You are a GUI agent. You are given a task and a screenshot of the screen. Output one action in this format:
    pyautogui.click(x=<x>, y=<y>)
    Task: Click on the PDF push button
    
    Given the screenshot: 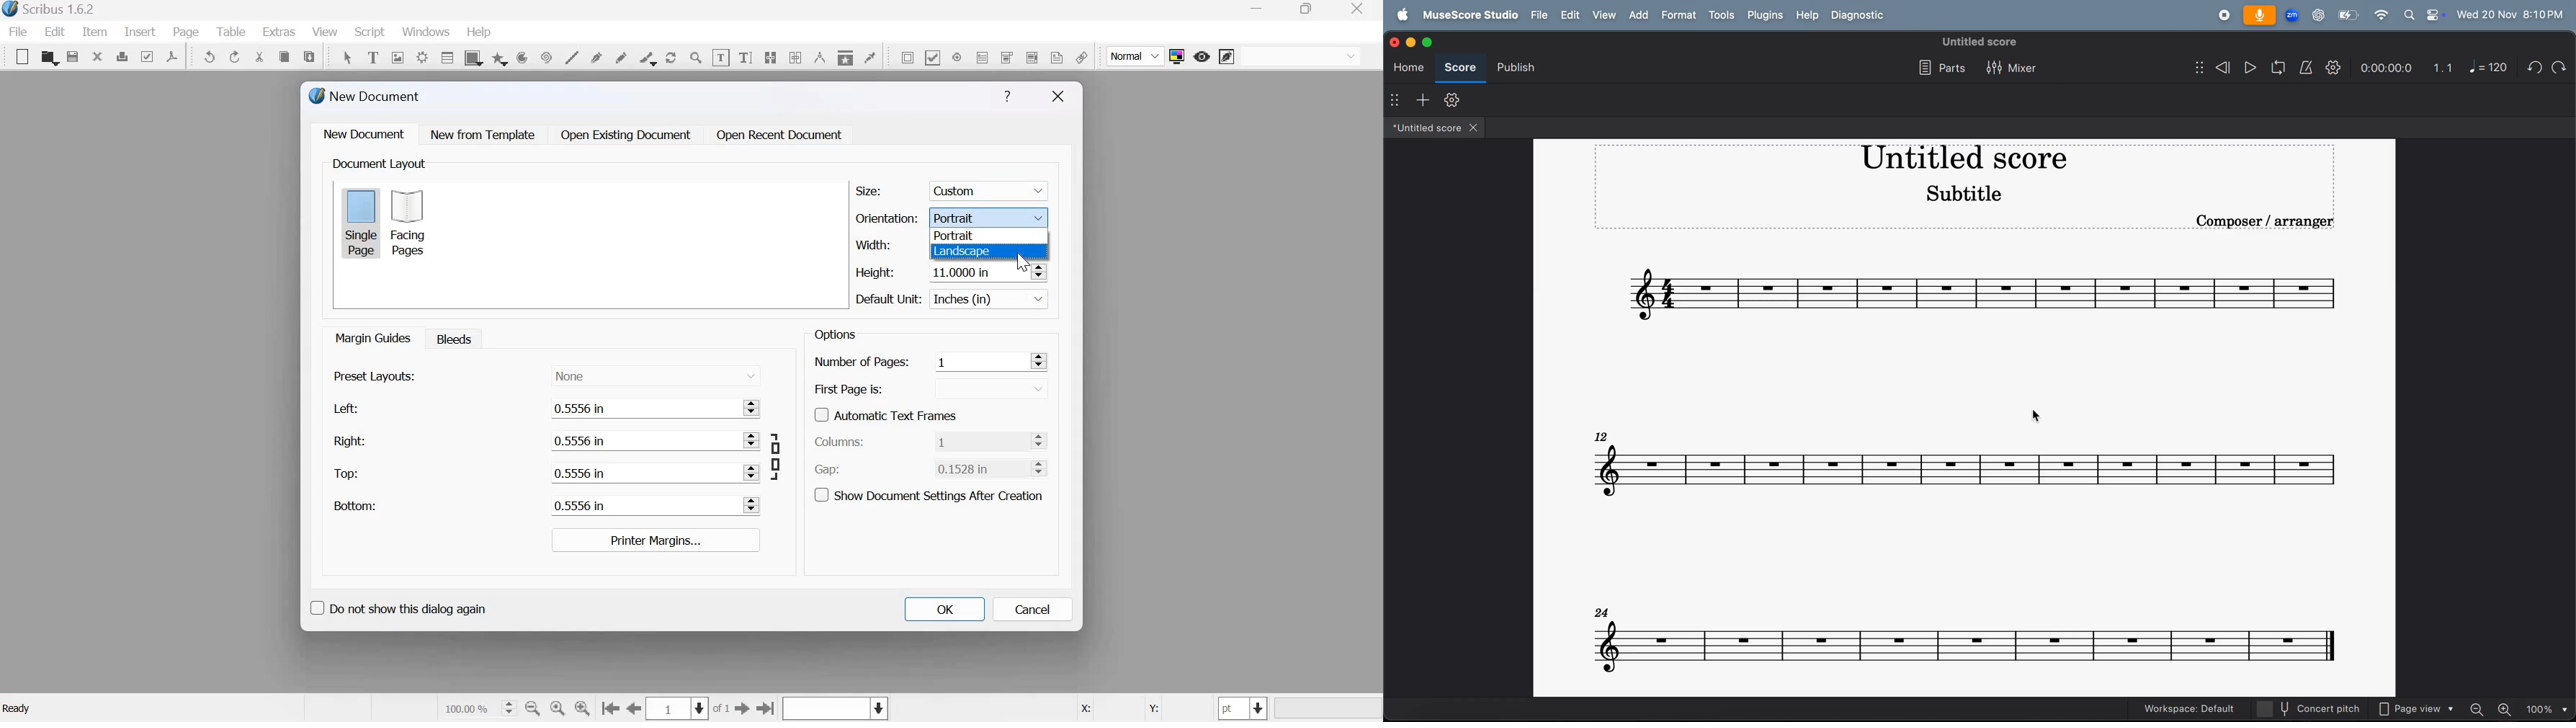 What is the action you would take?
    pyautogui.click(x=905, y=57)
    